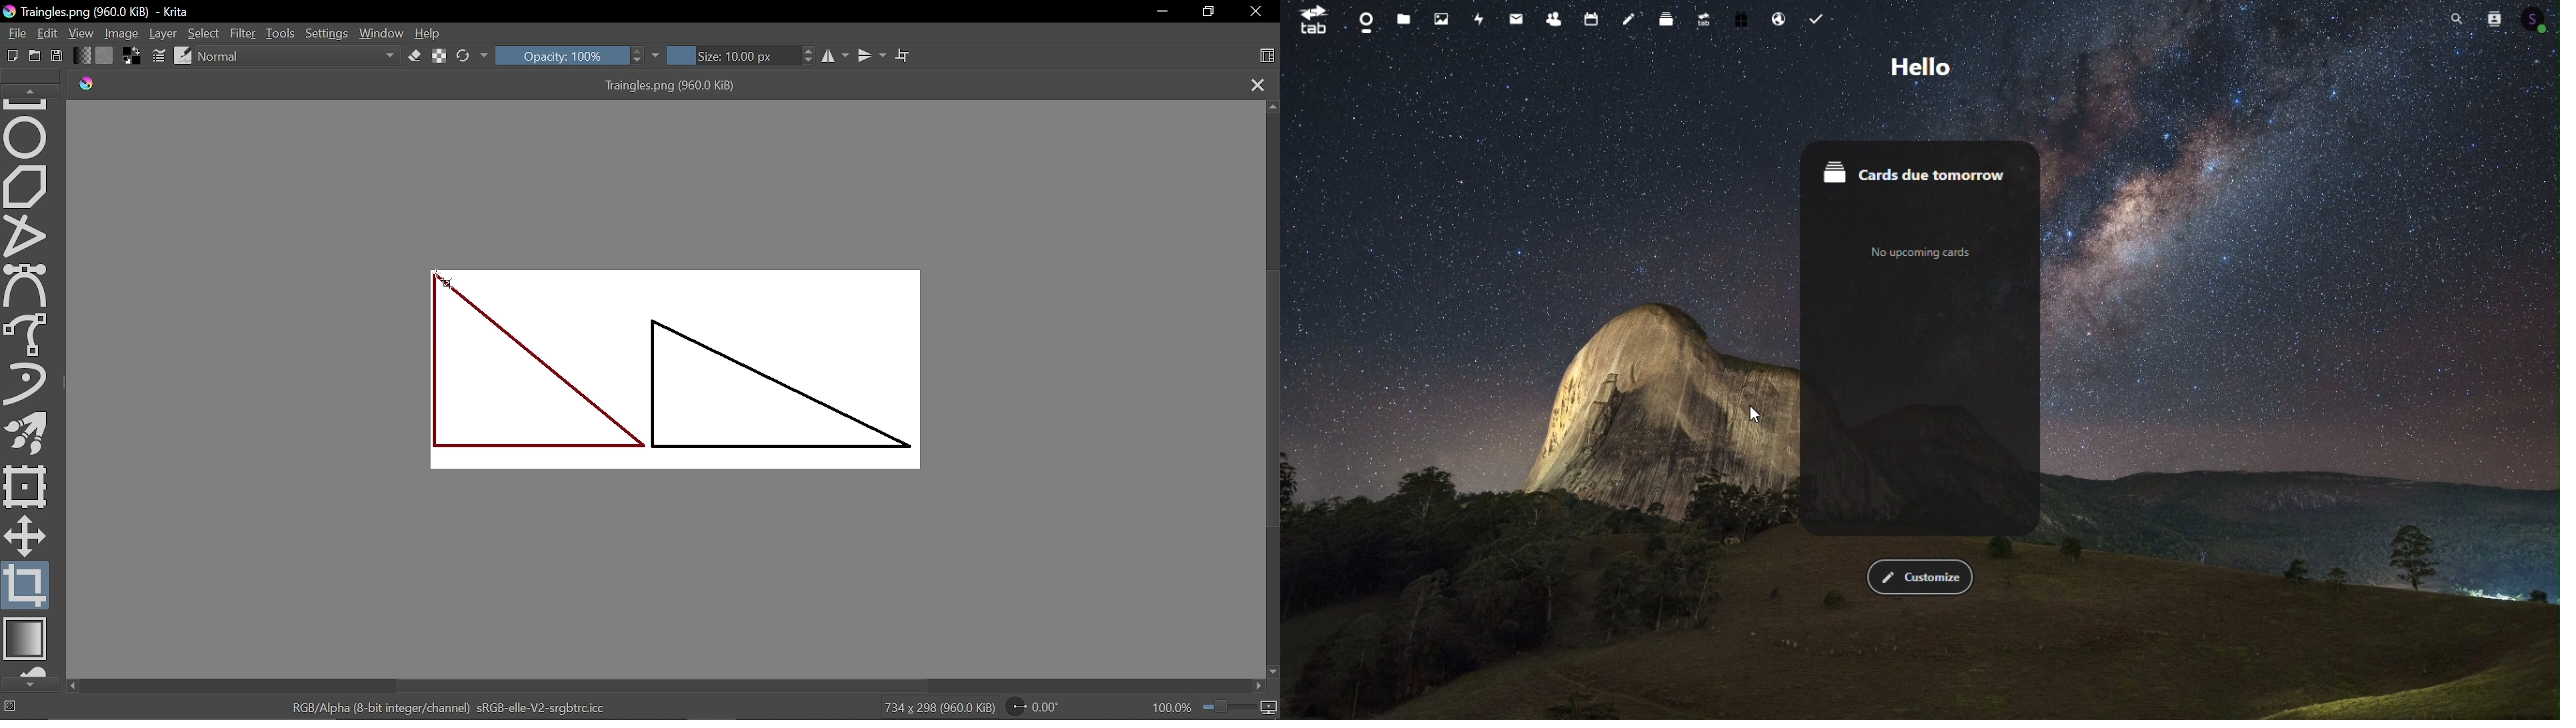 This screenshot has height=728, width=2576. I want to click on customize, so click(1920, 578).